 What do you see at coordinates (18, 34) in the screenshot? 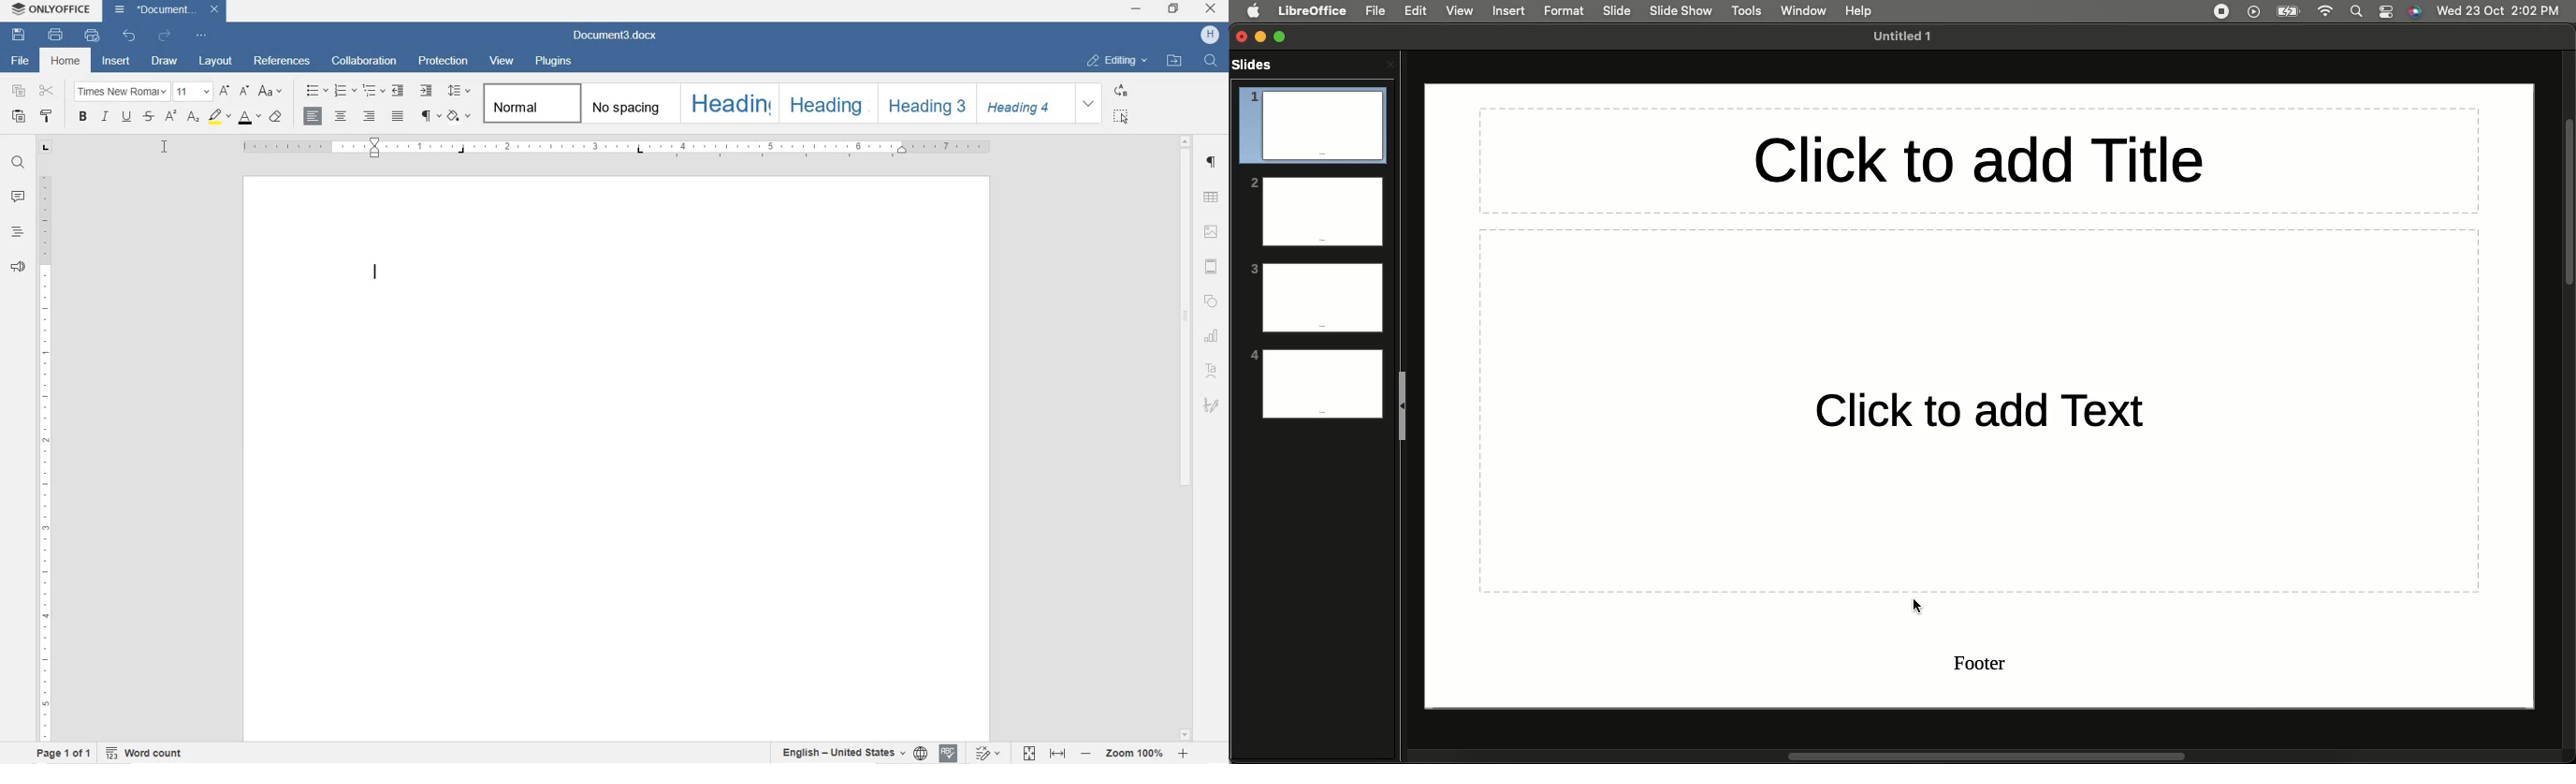
I see `SAVE` at bounding box center [18, 34].